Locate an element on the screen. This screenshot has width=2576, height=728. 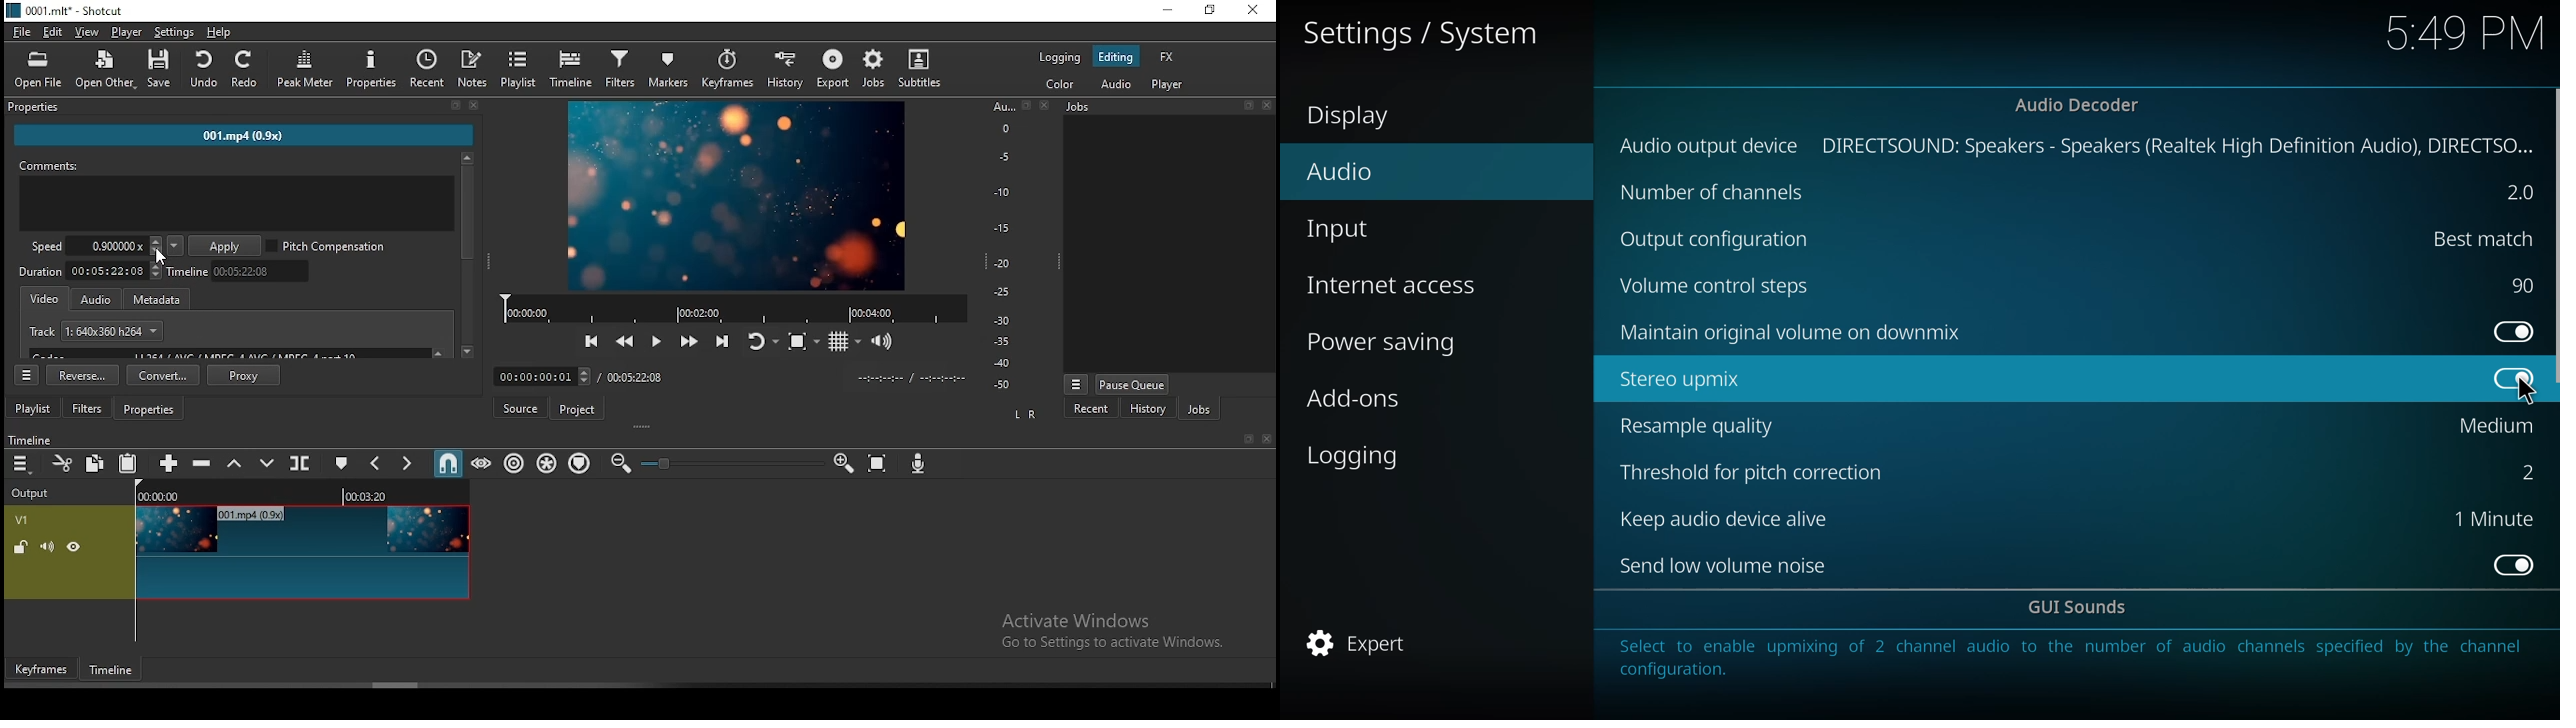
file is located at coordinates (23, 32).